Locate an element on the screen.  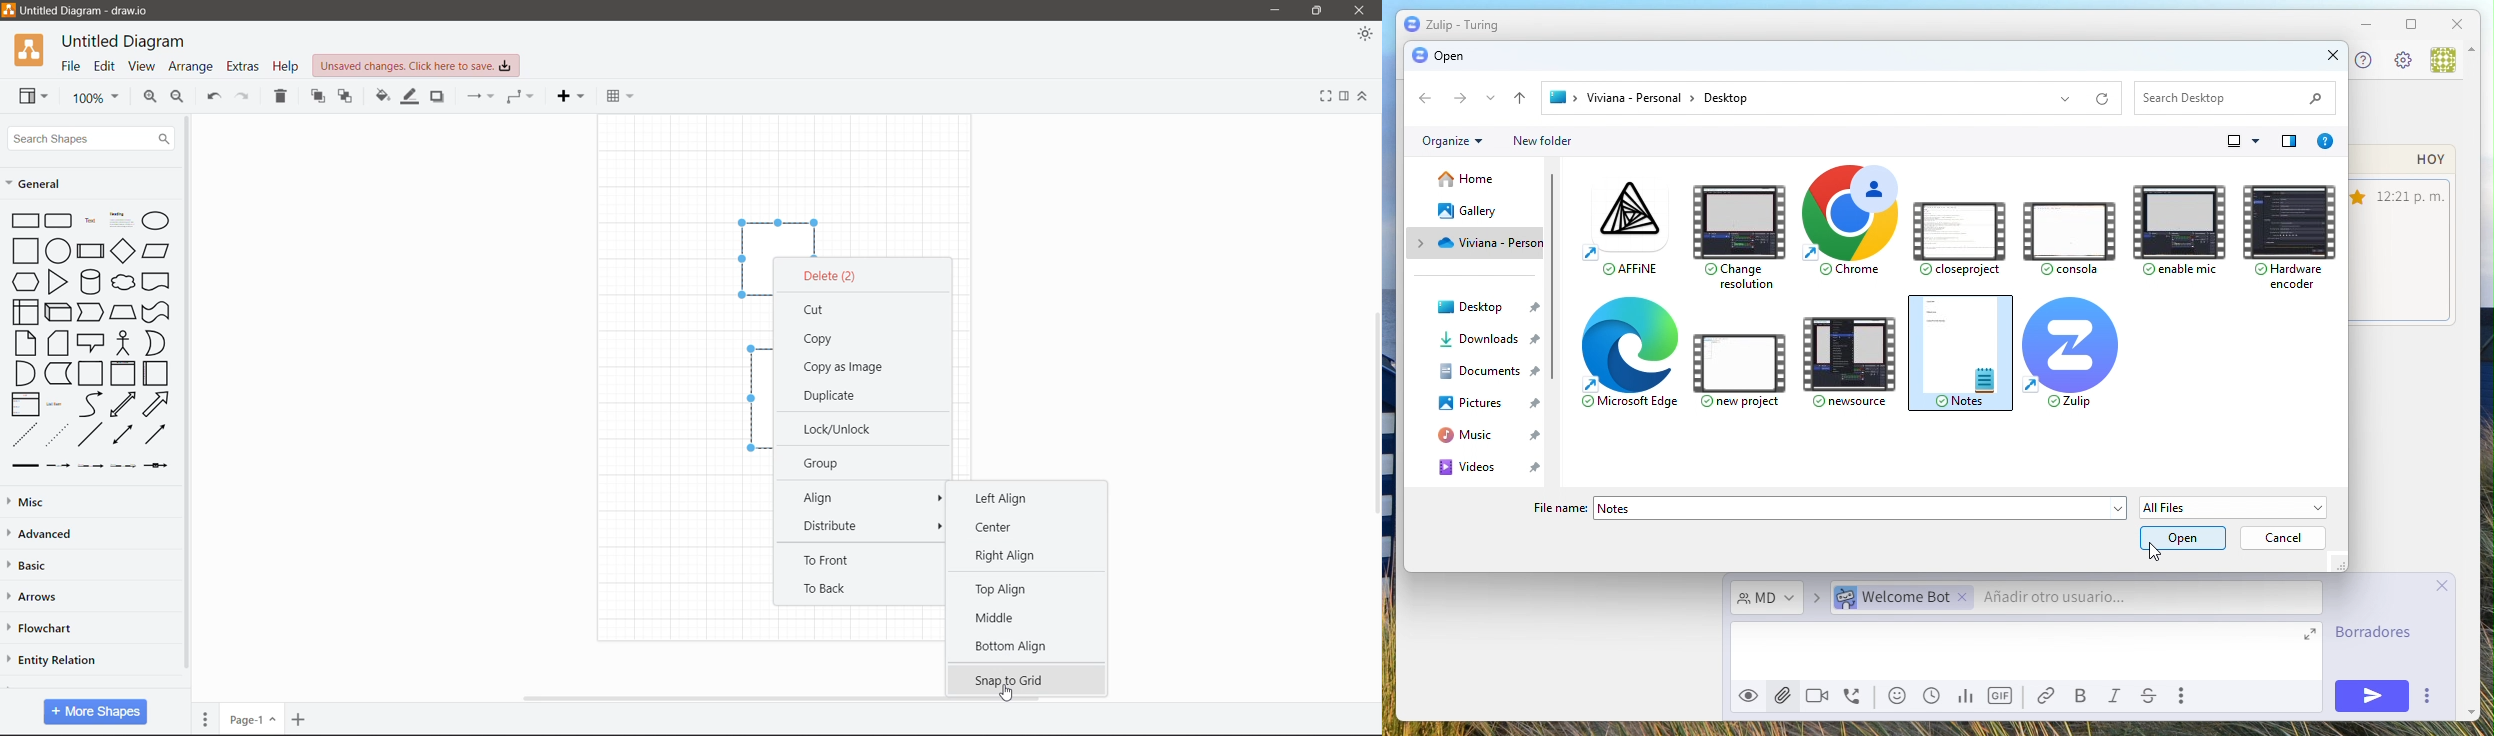
Center is located at coordinates (1002, 527).